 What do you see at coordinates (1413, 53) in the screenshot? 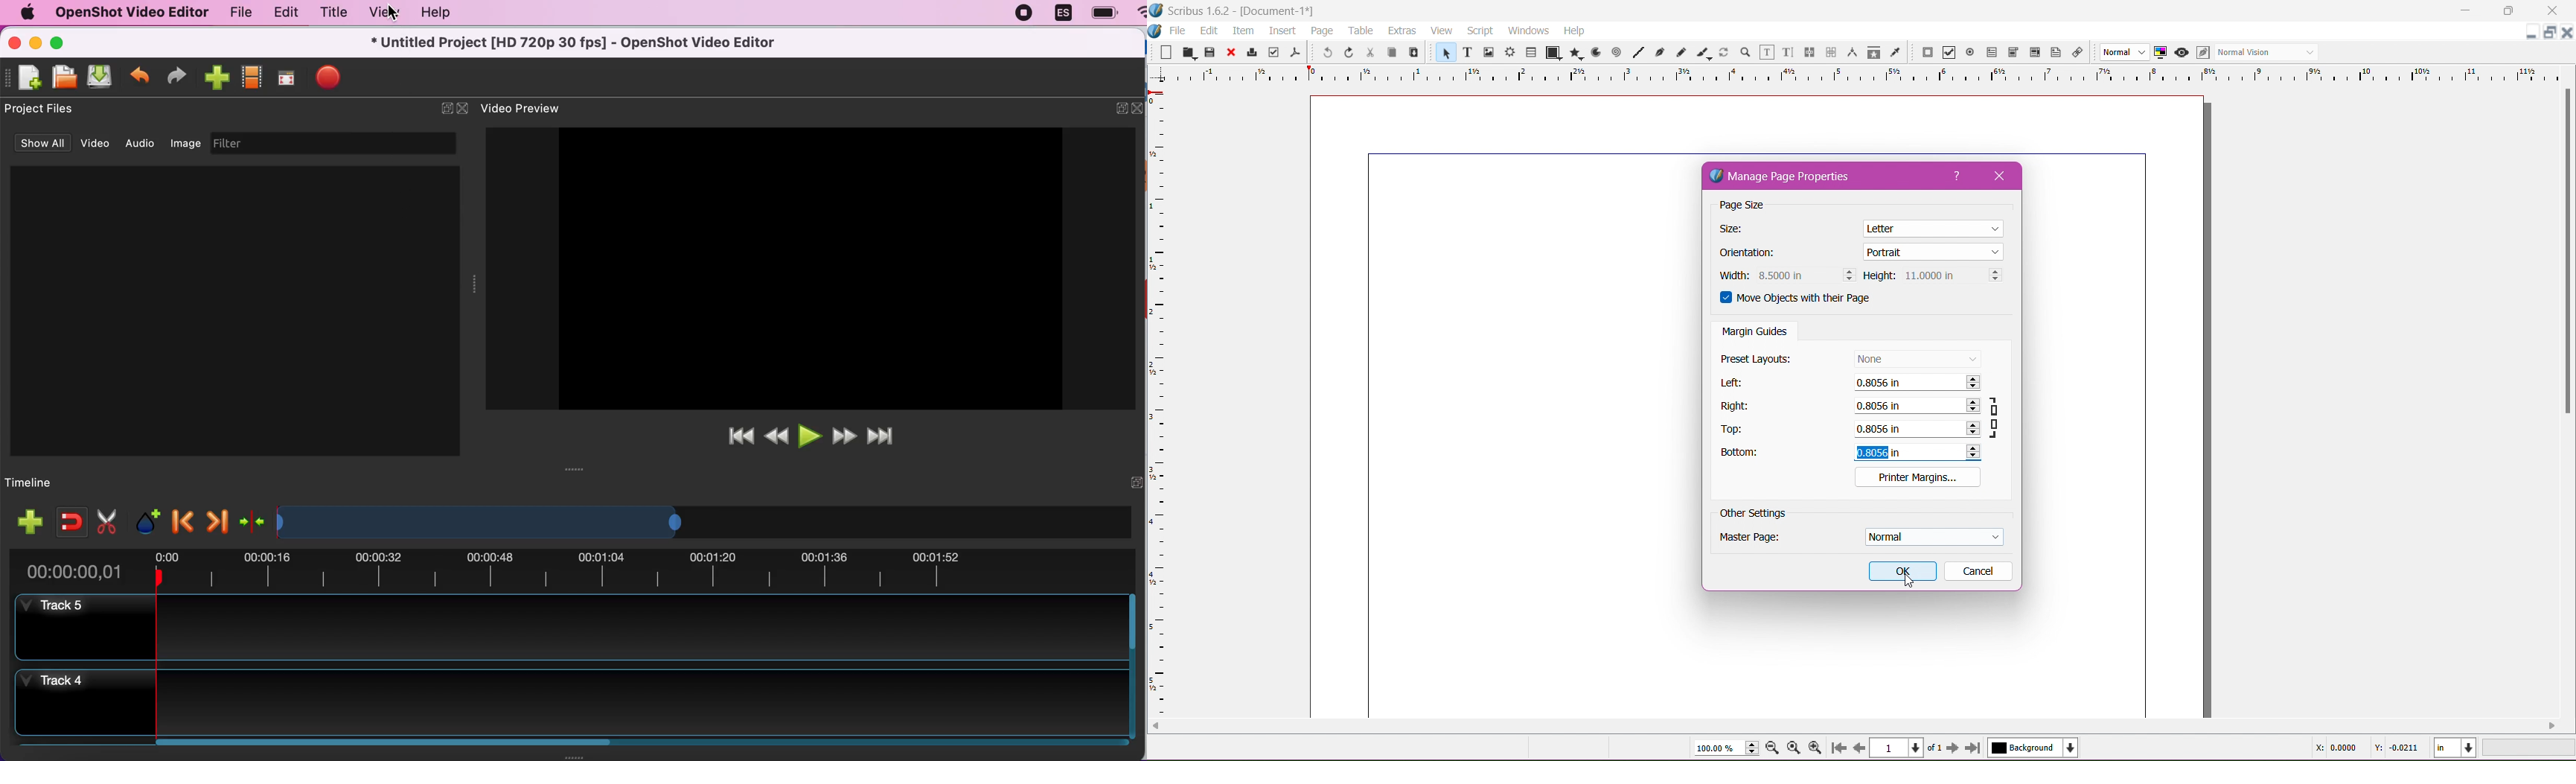
I see `Paste` at bounding box center [1413, 53].